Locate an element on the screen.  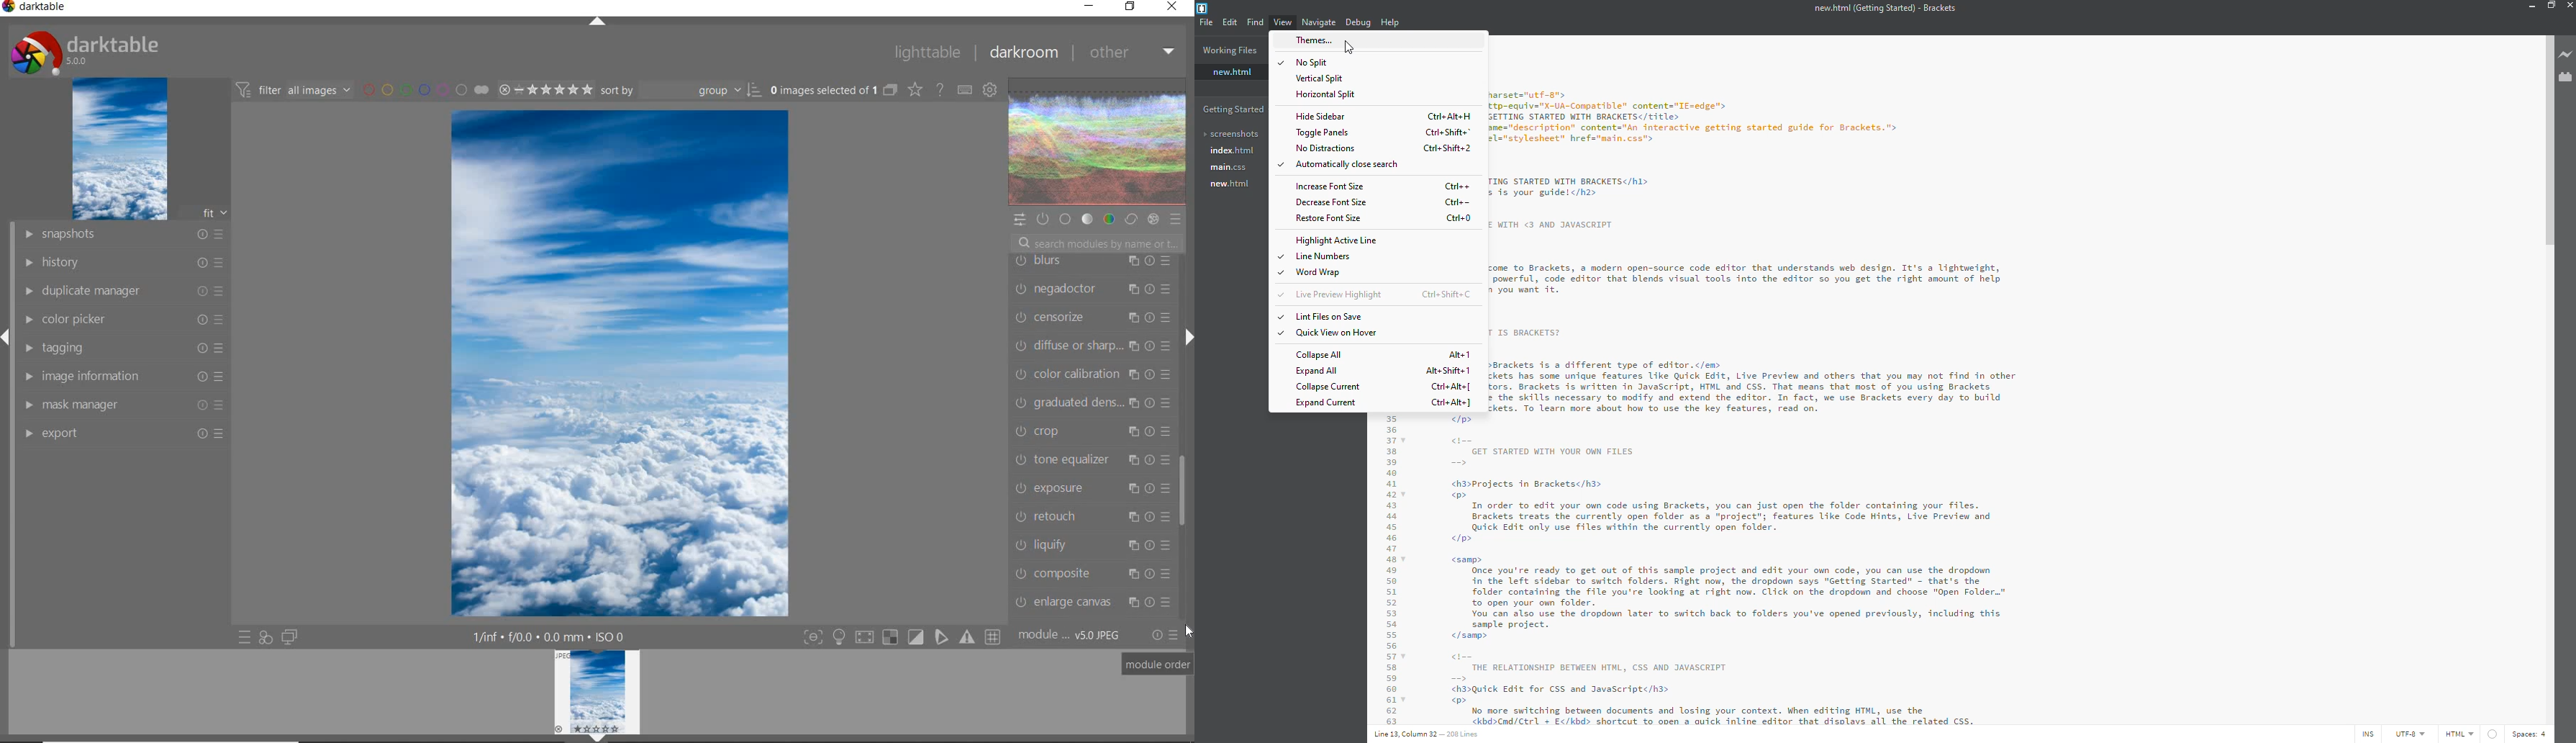
shortcut is located at coordinates (1446, 132).